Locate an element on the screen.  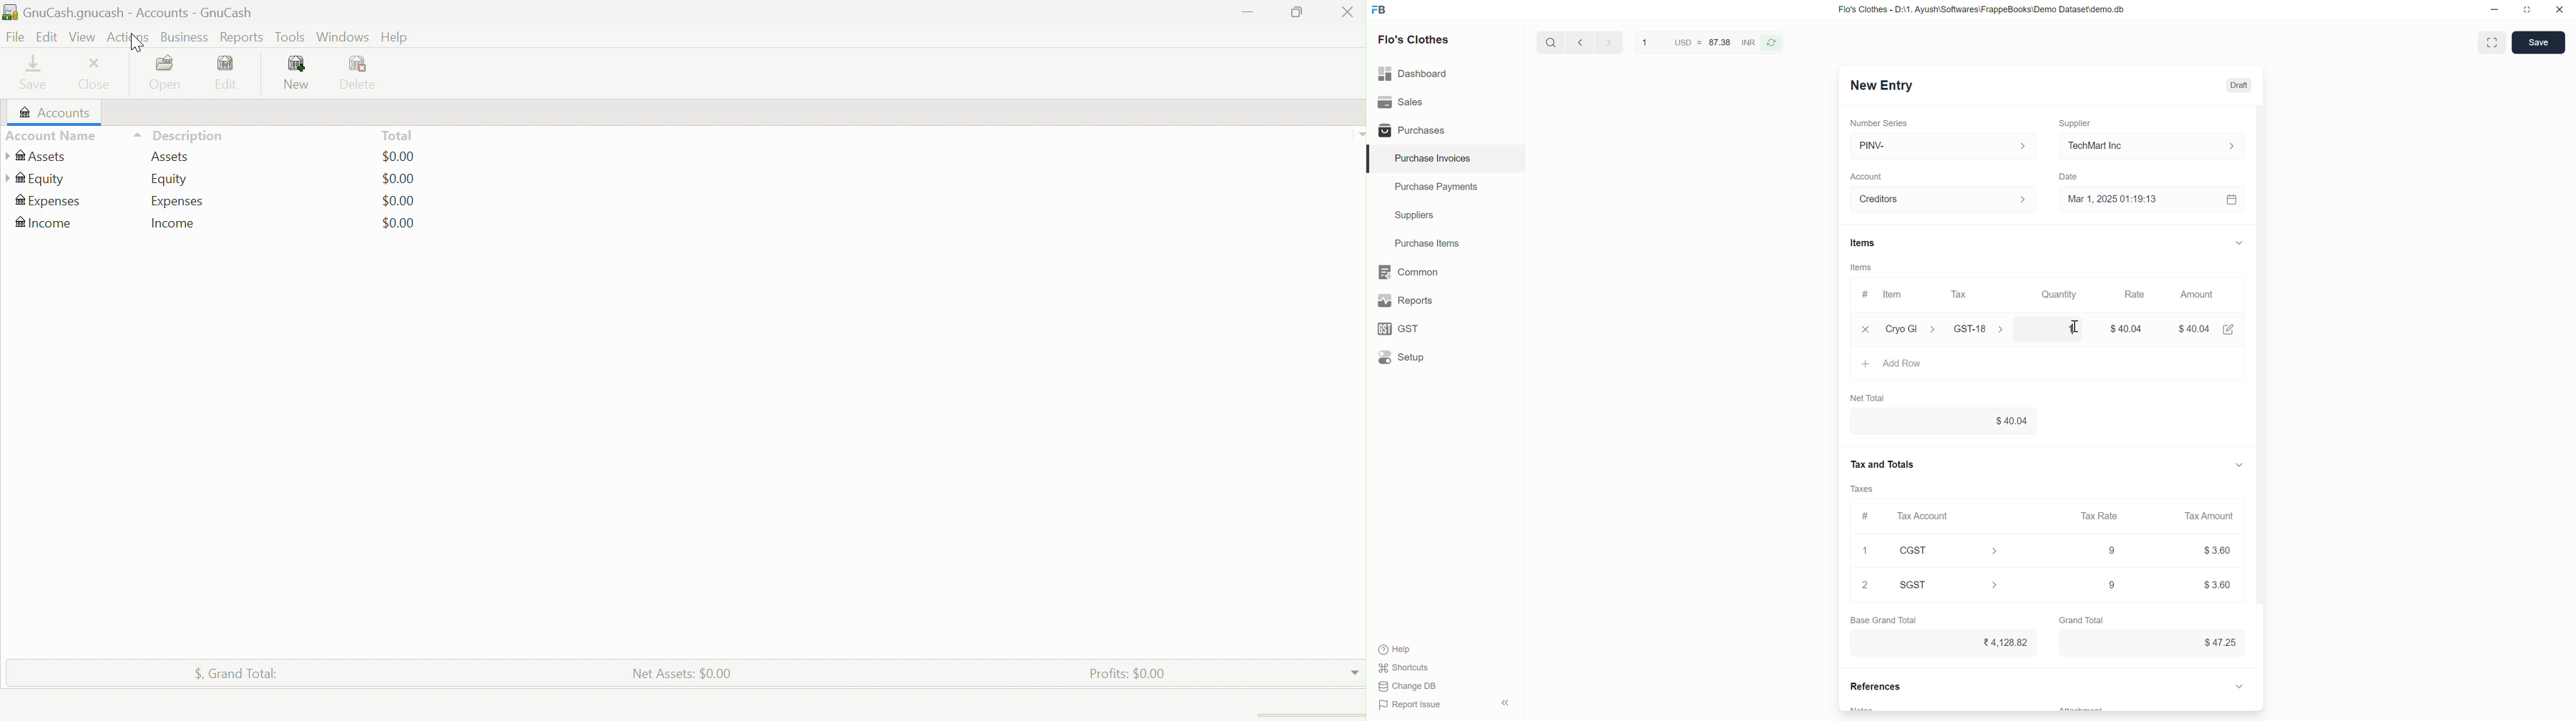
x is located at coordinates (1866, 330).